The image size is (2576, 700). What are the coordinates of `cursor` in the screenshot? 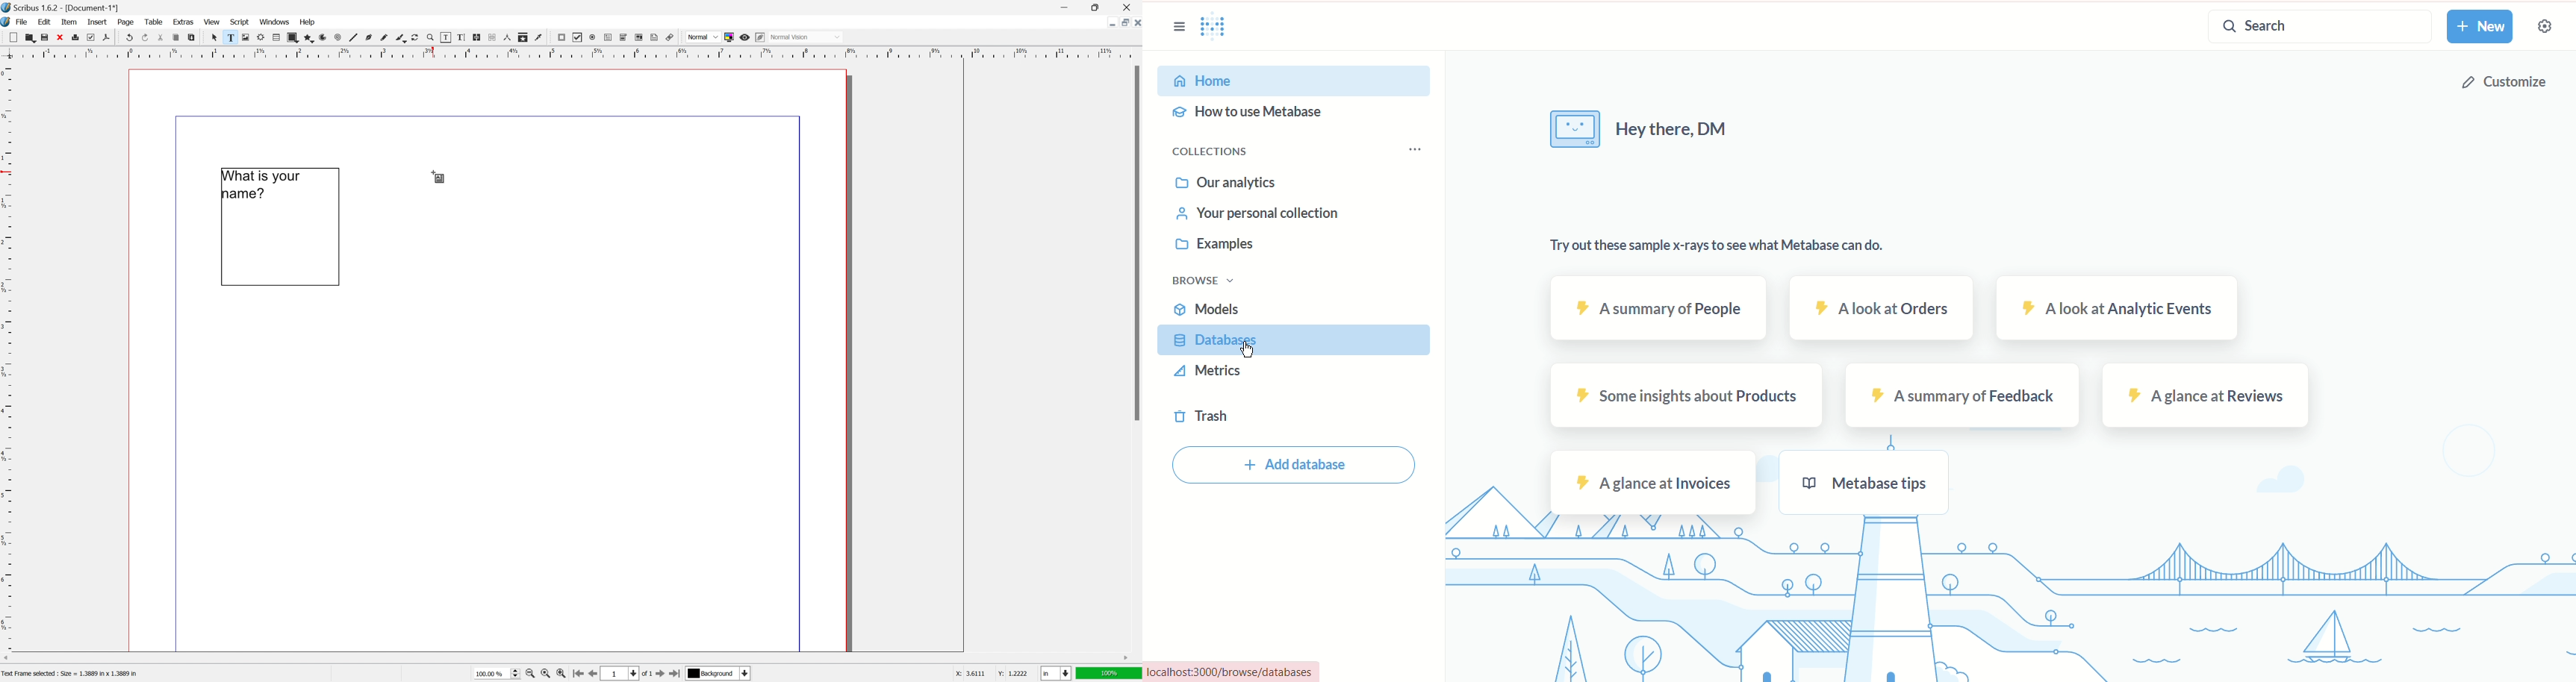 It's located at (213, 37).